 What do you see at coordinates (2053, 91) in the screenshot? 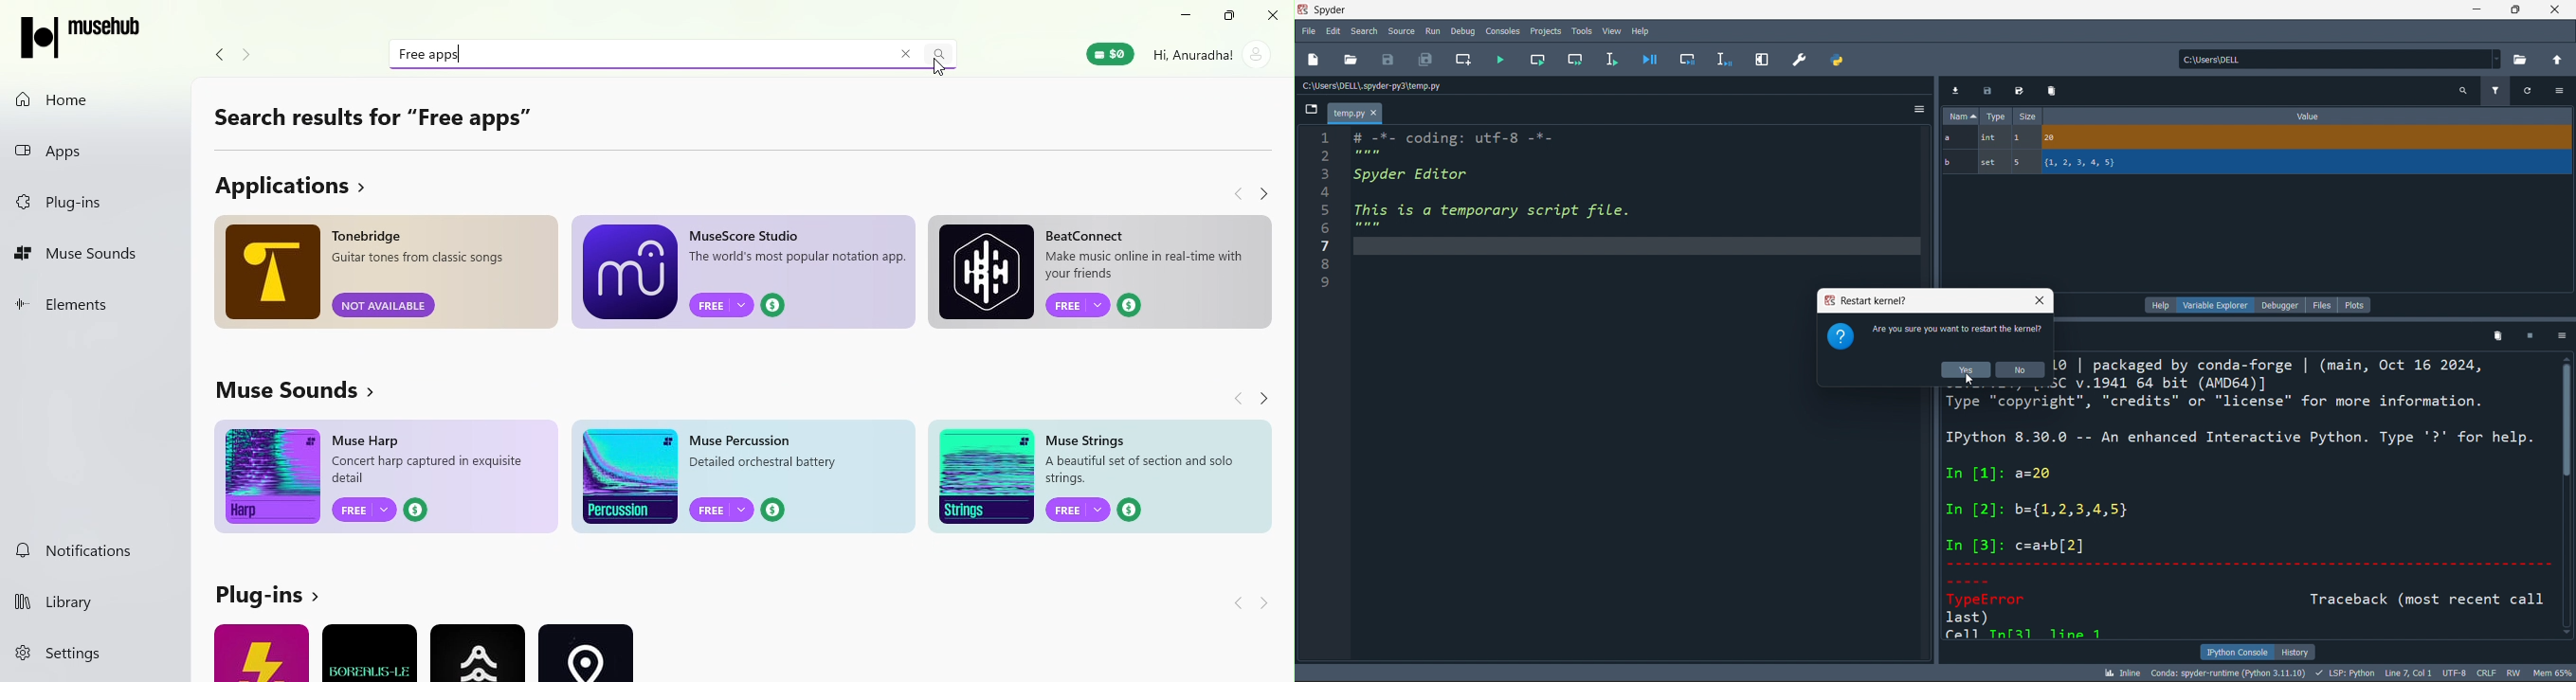
I see `delete` at bounding box center [2053, 91].